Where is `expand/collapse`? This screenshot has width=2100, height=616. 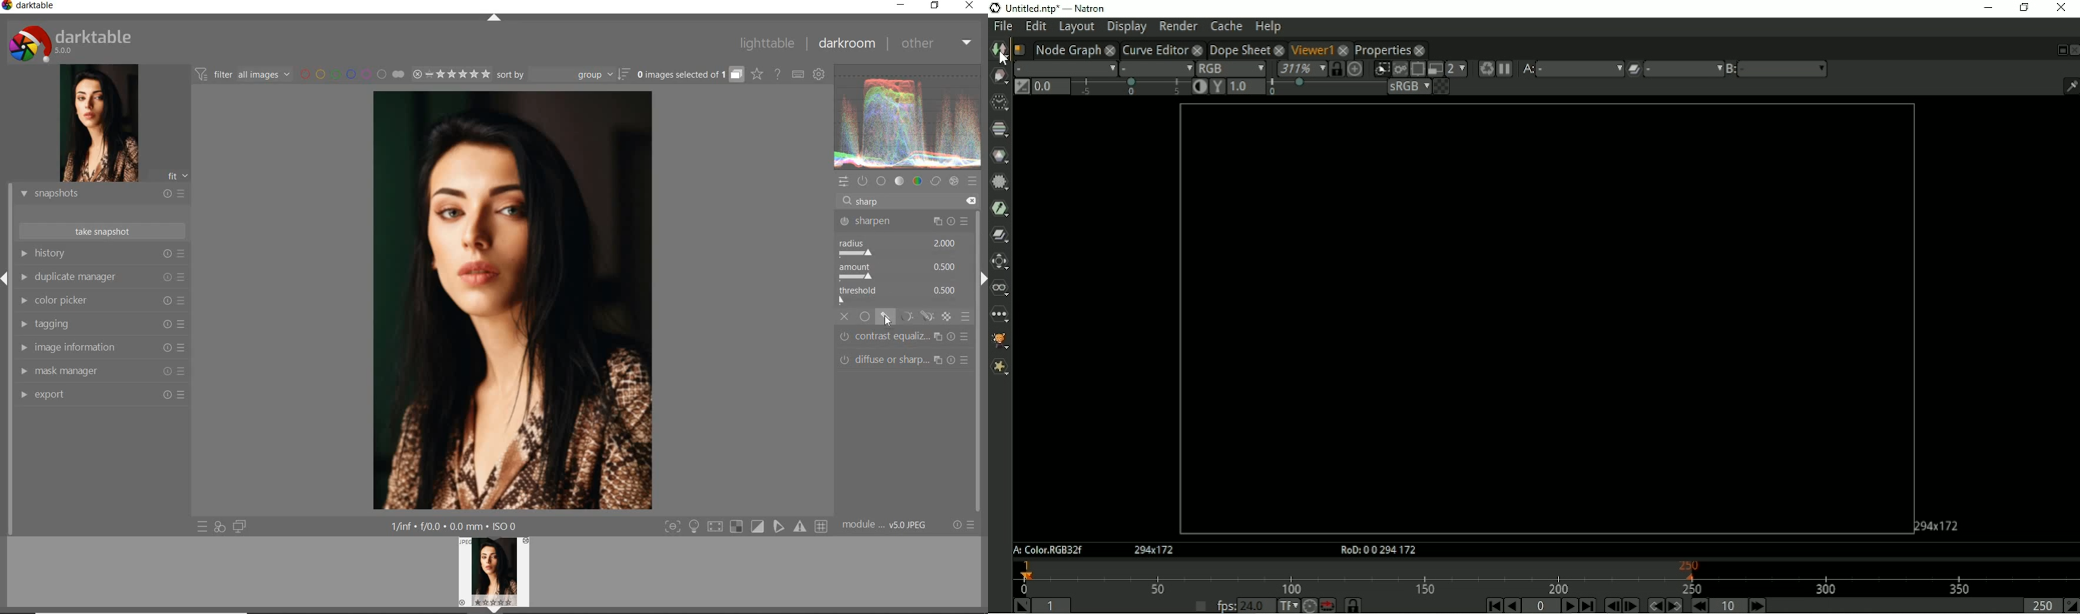
expand/collapse is located at coordinates (495, 18).